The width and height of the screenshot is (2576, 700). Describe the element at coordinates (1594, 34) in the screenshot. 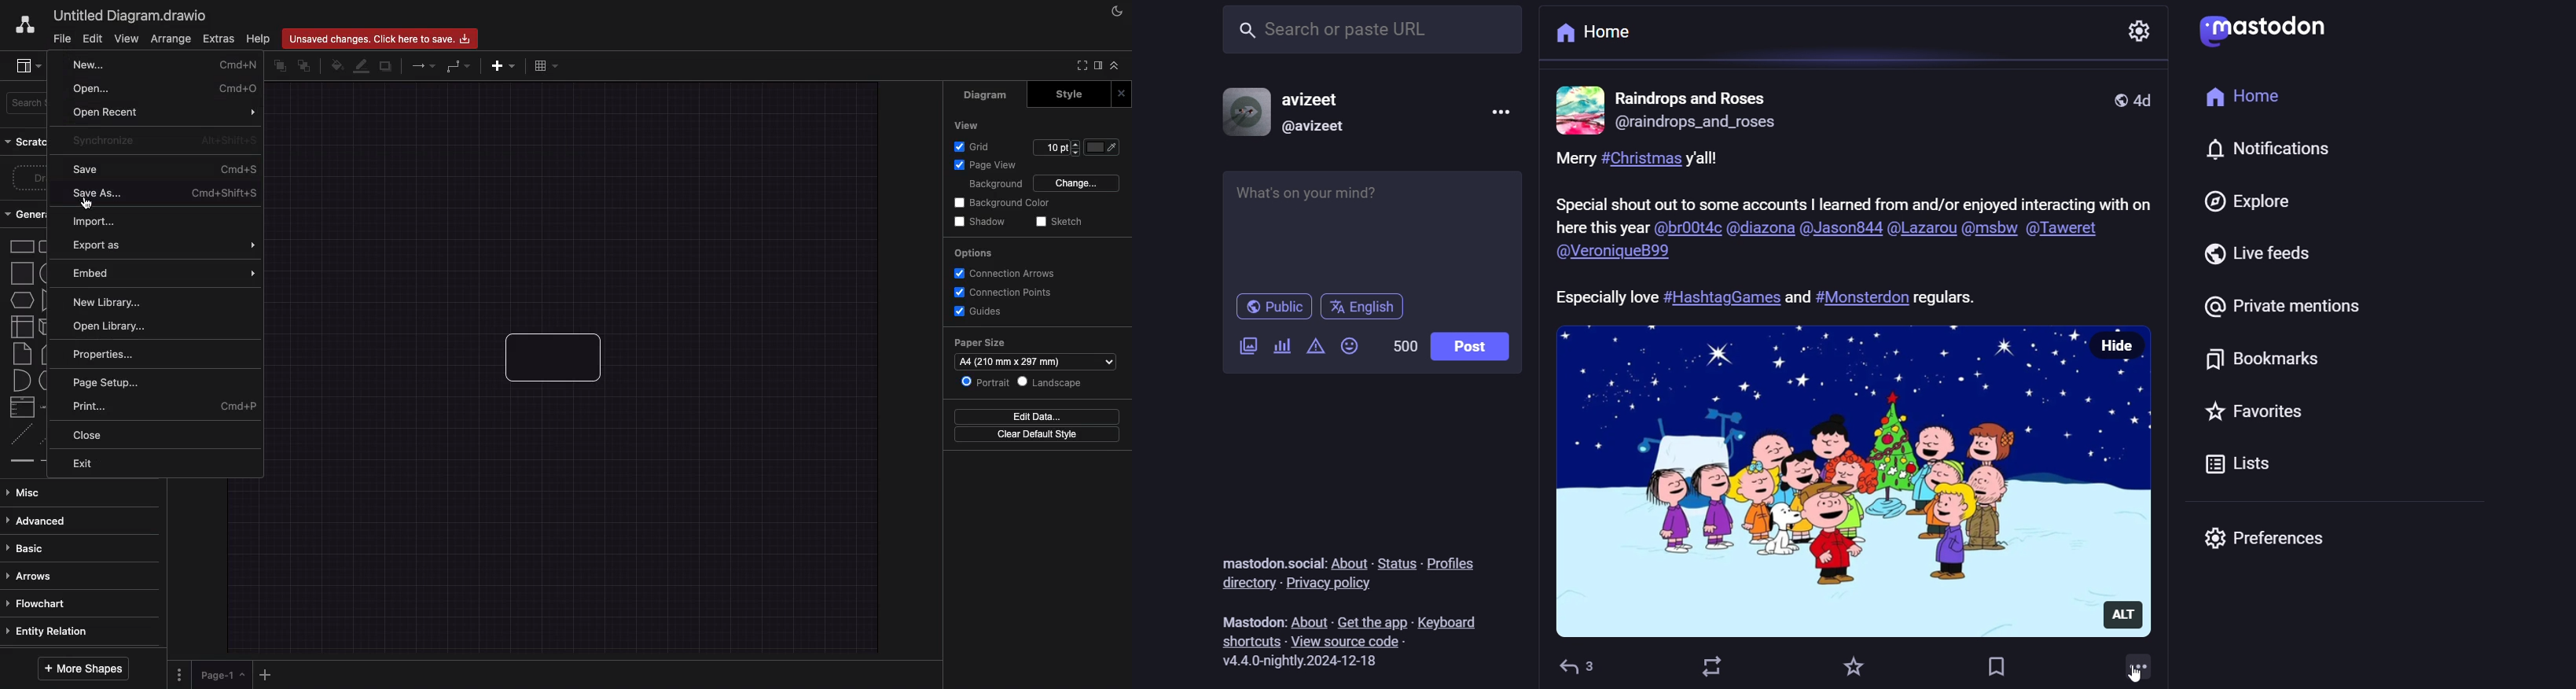

I see `home` at that location.